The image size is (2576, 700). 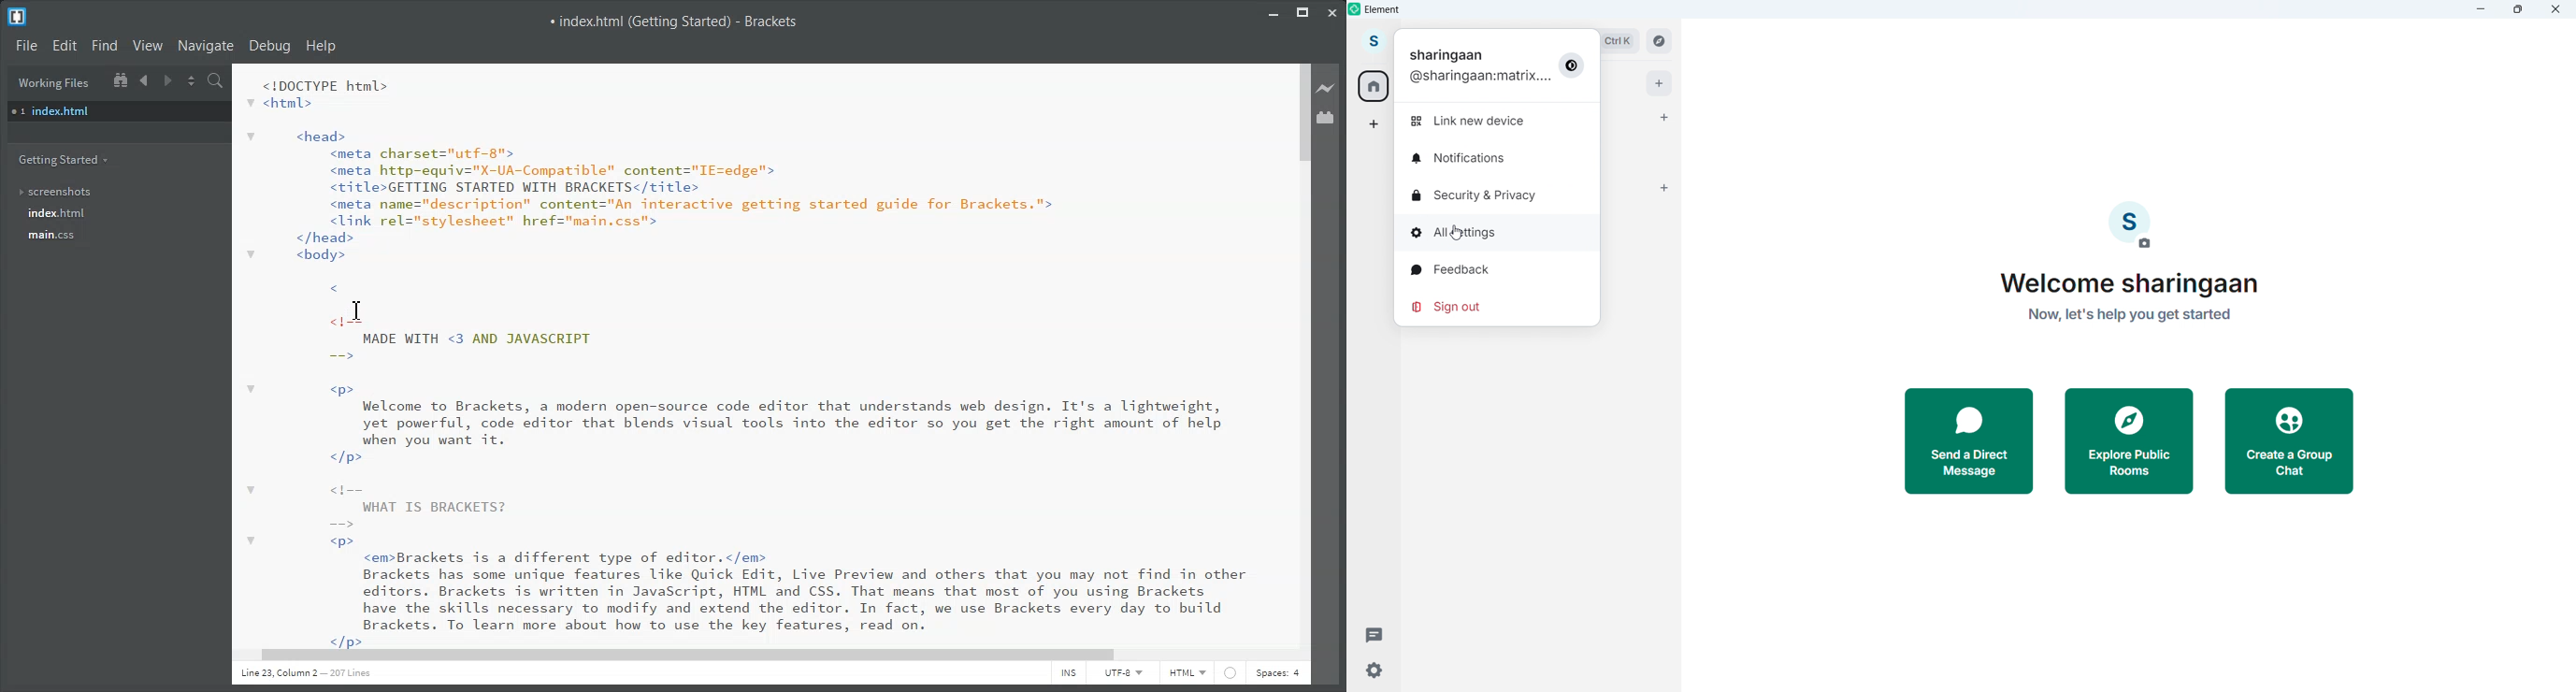 I want to click on Close , so click(x=2557, y=10).